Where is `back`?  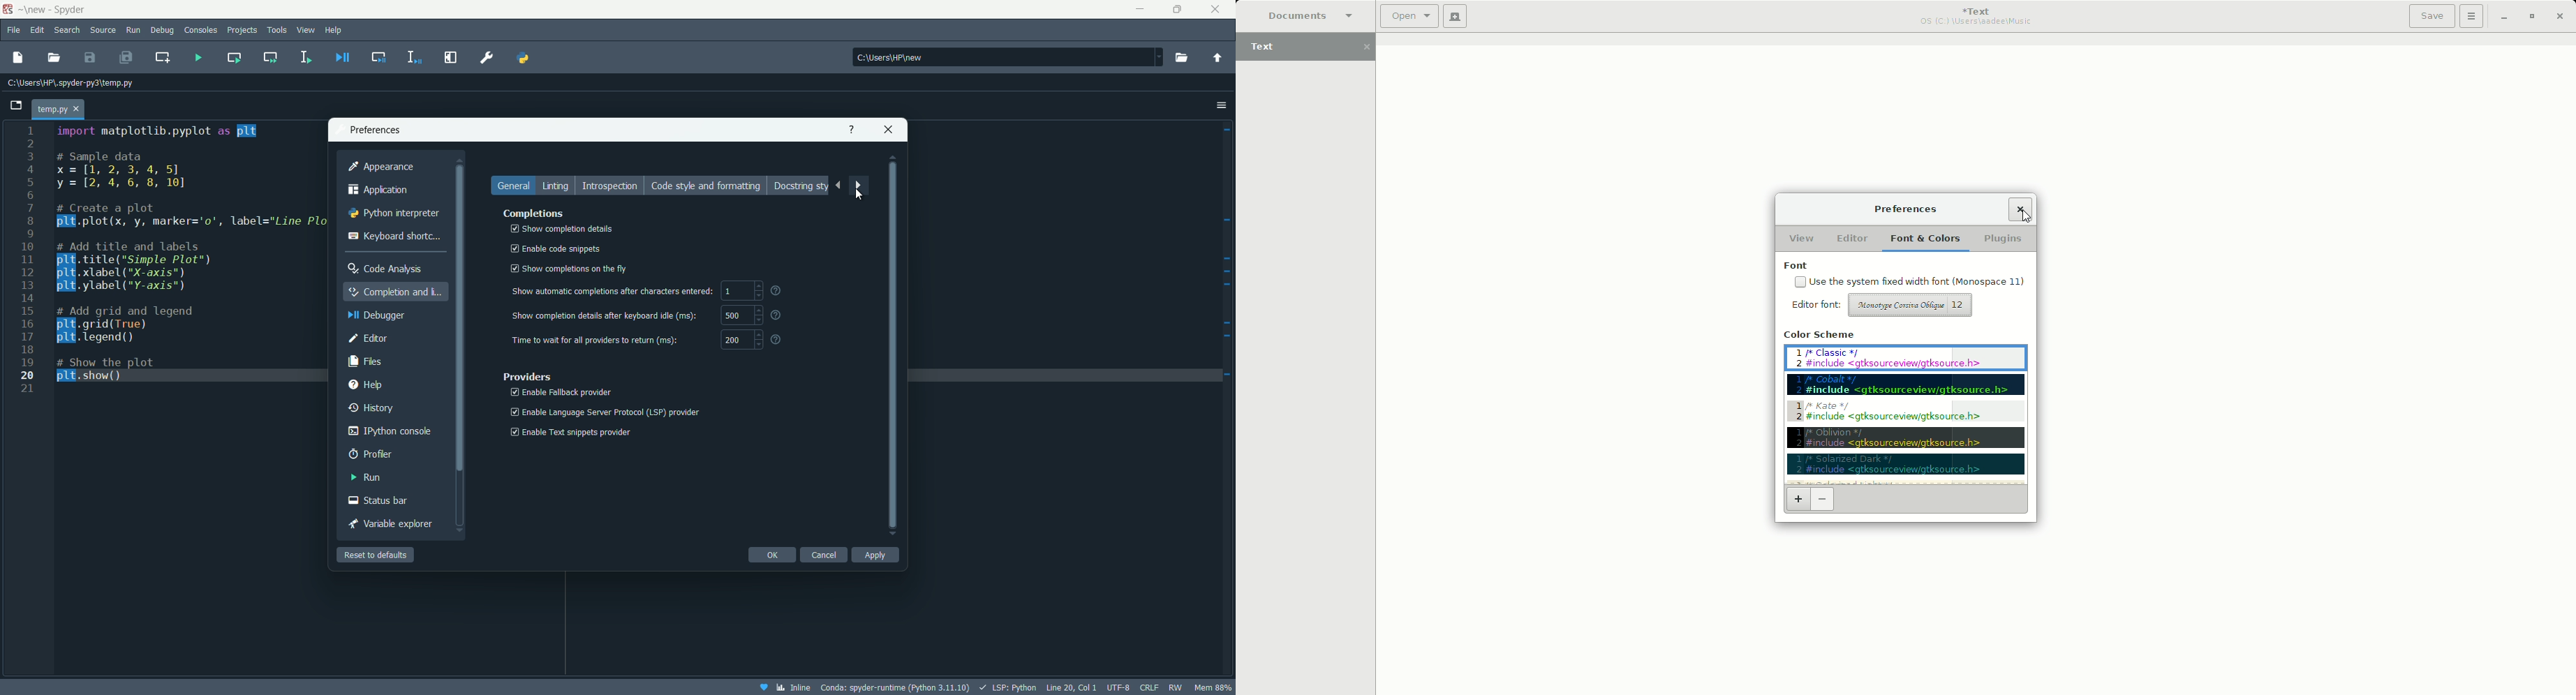 back is located at coordinates (838, 185).